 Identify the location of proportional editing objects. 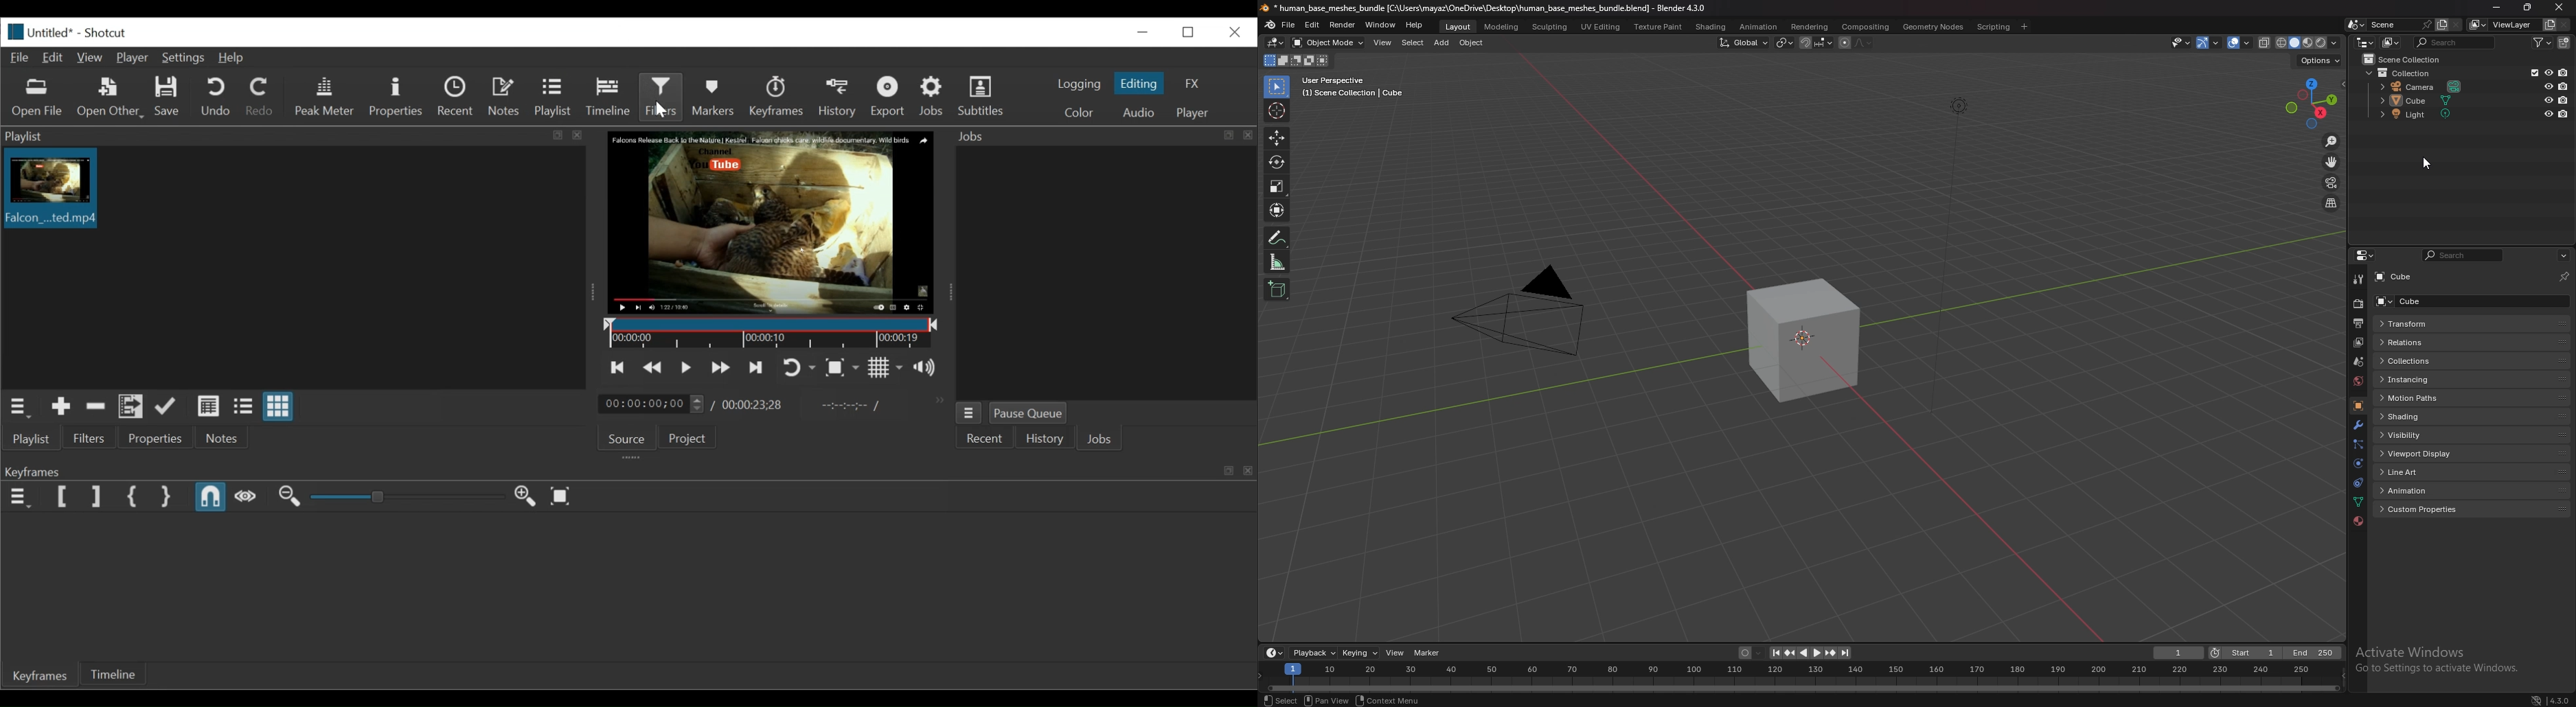
(1856, 43).